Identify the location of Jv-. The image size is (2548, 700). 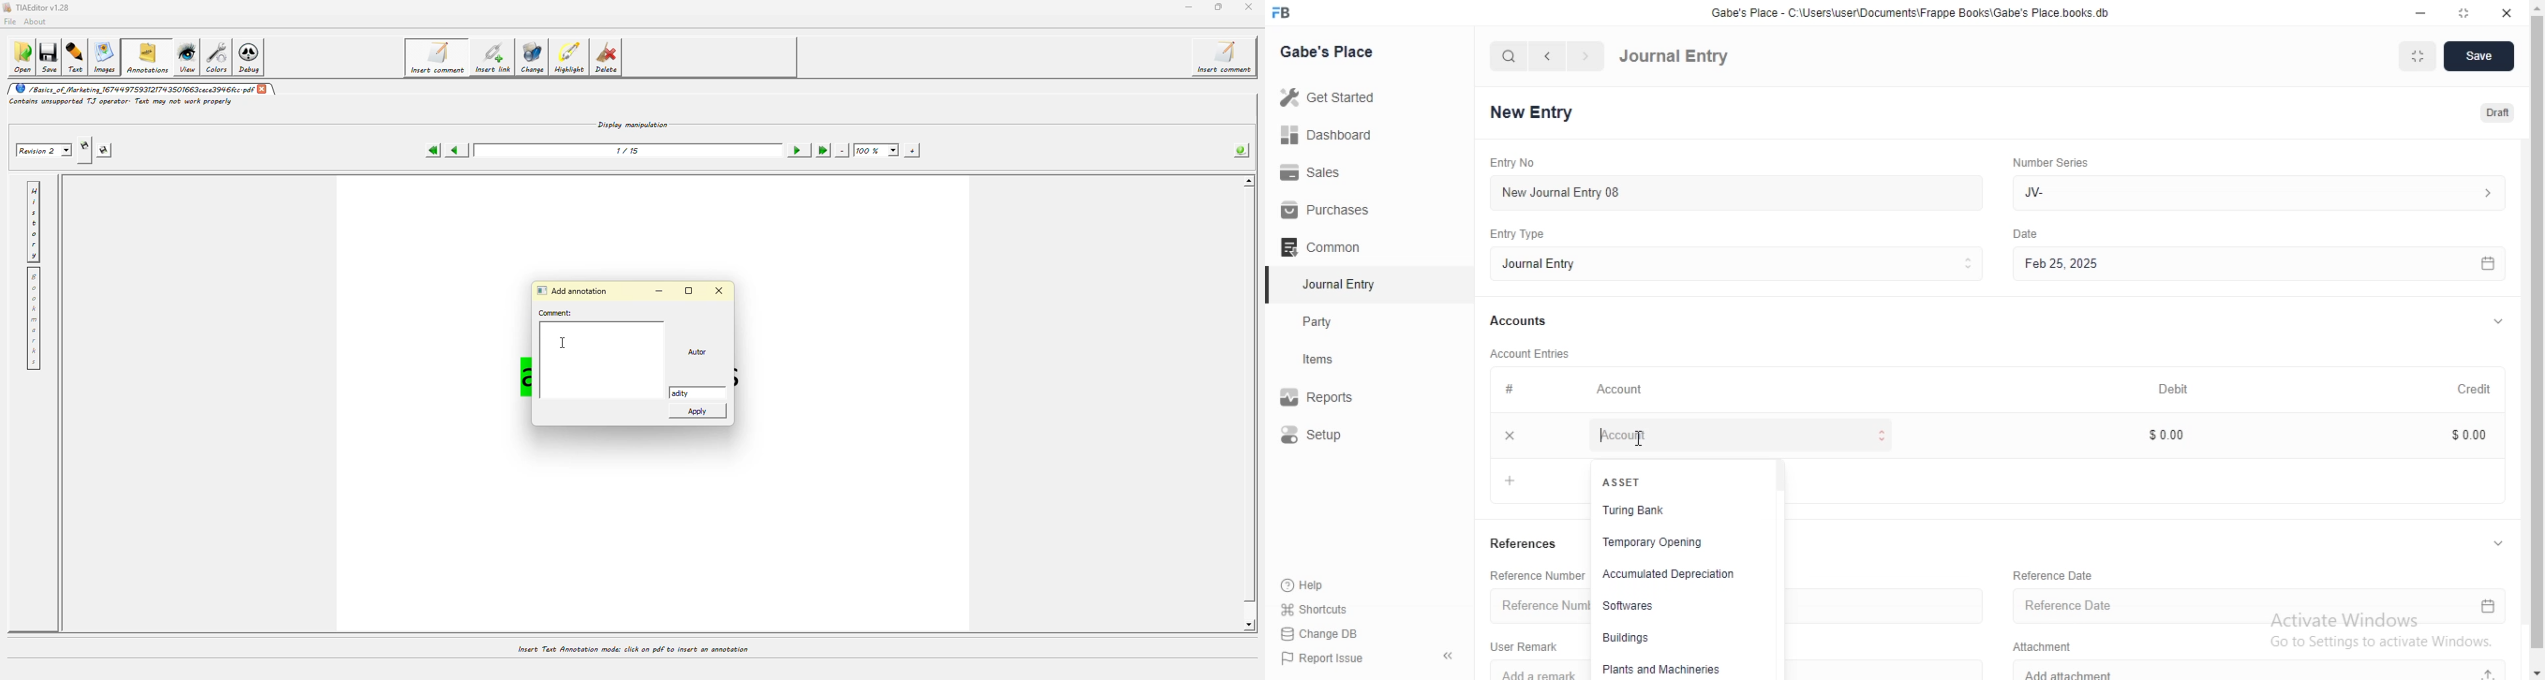
(2259, 191).